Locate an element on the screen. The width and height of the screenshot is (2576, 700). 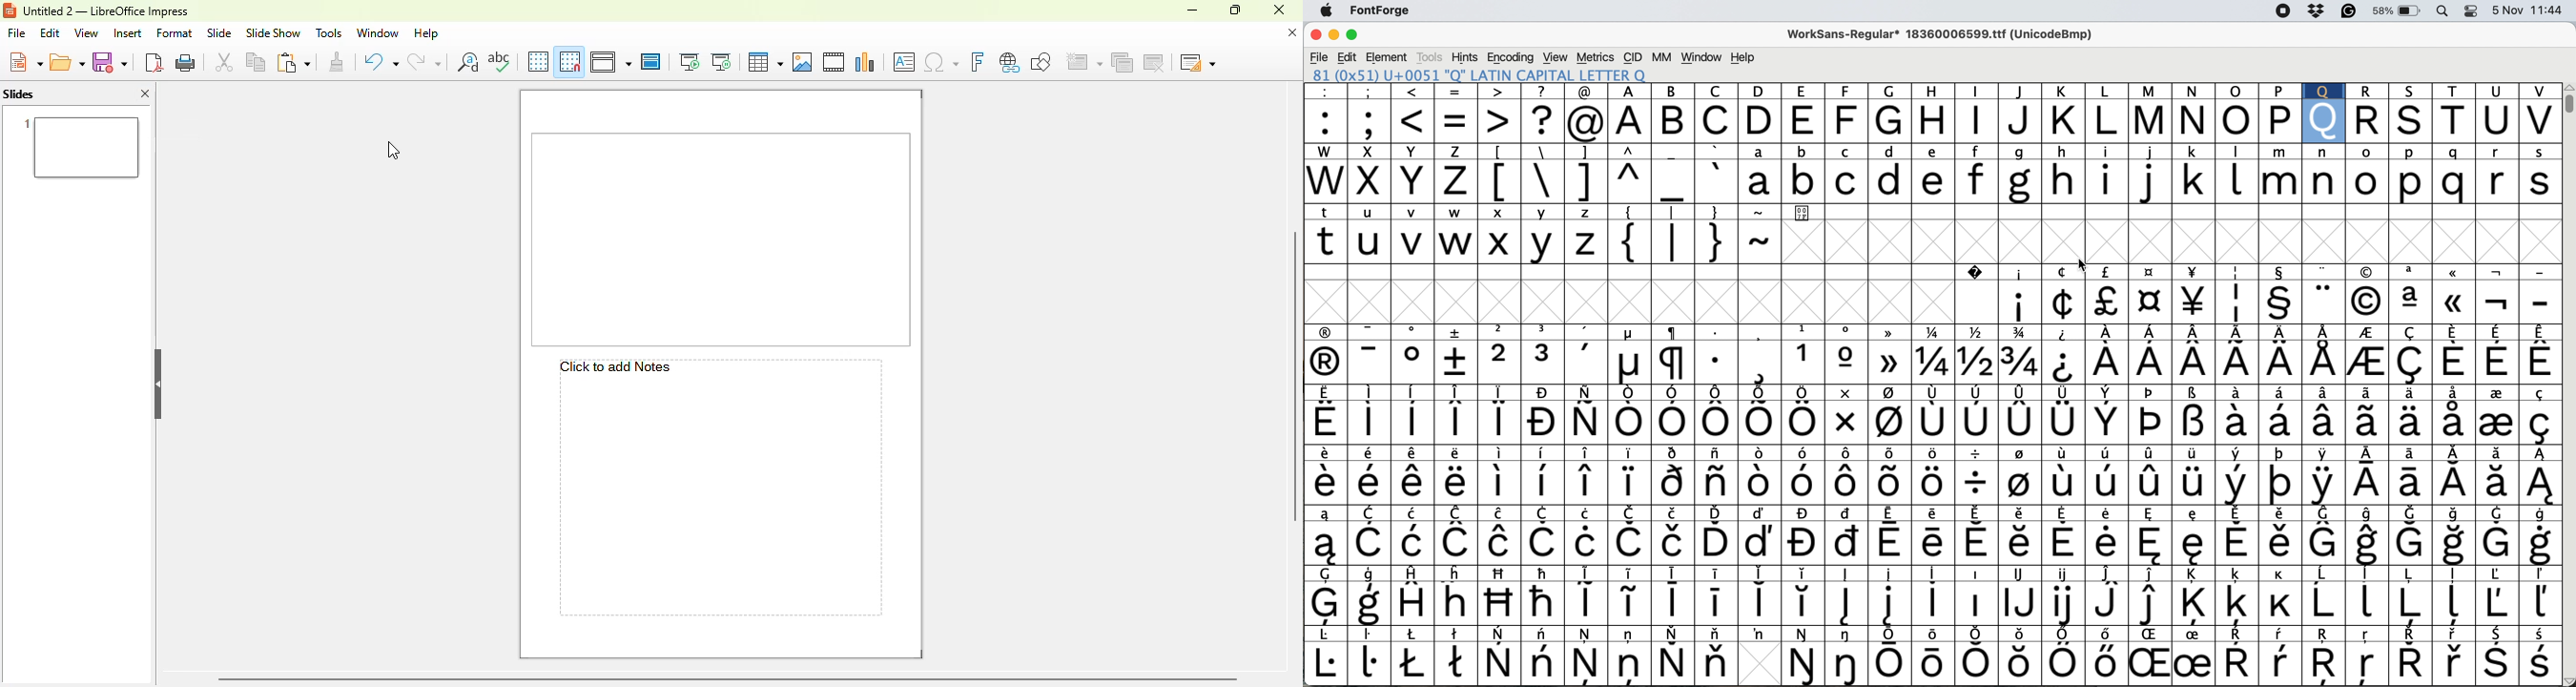
system logo is located at coordinates (1328, 12).